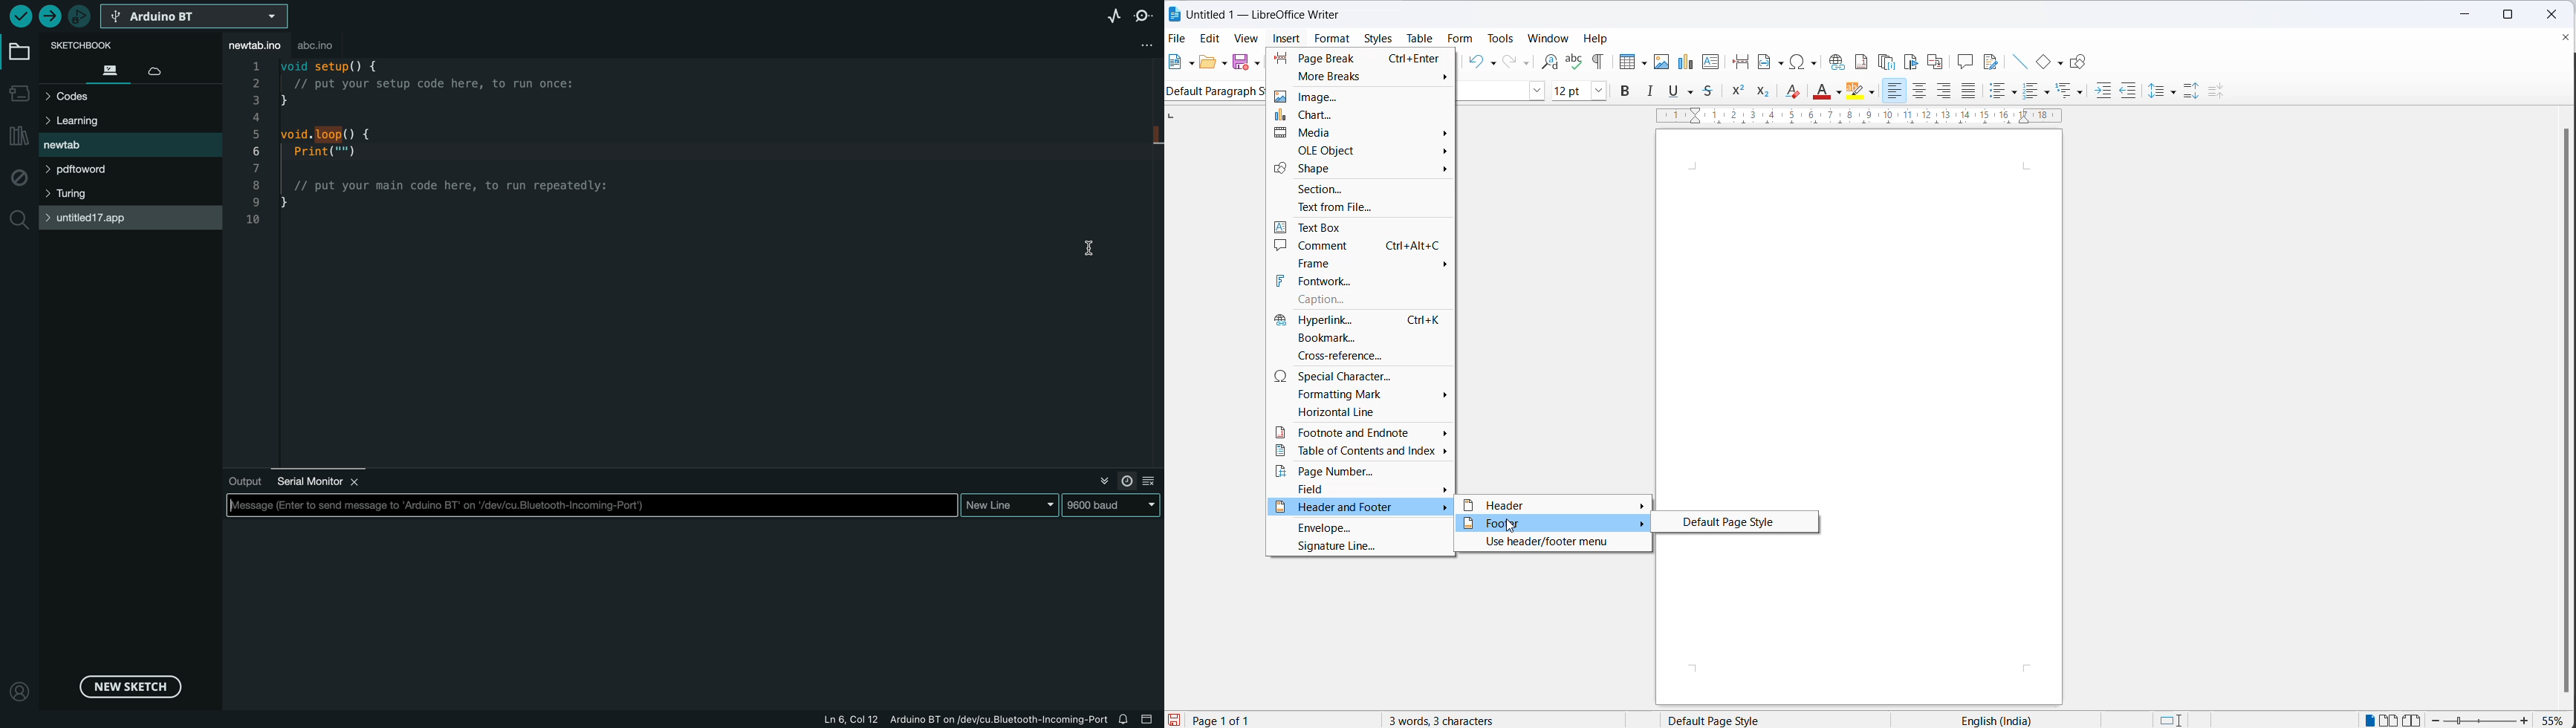 This screenshot has height=728, width=2576. Describe the element at coordinates (1360, 76) in the screenshot. I see `more breaks` at that location.